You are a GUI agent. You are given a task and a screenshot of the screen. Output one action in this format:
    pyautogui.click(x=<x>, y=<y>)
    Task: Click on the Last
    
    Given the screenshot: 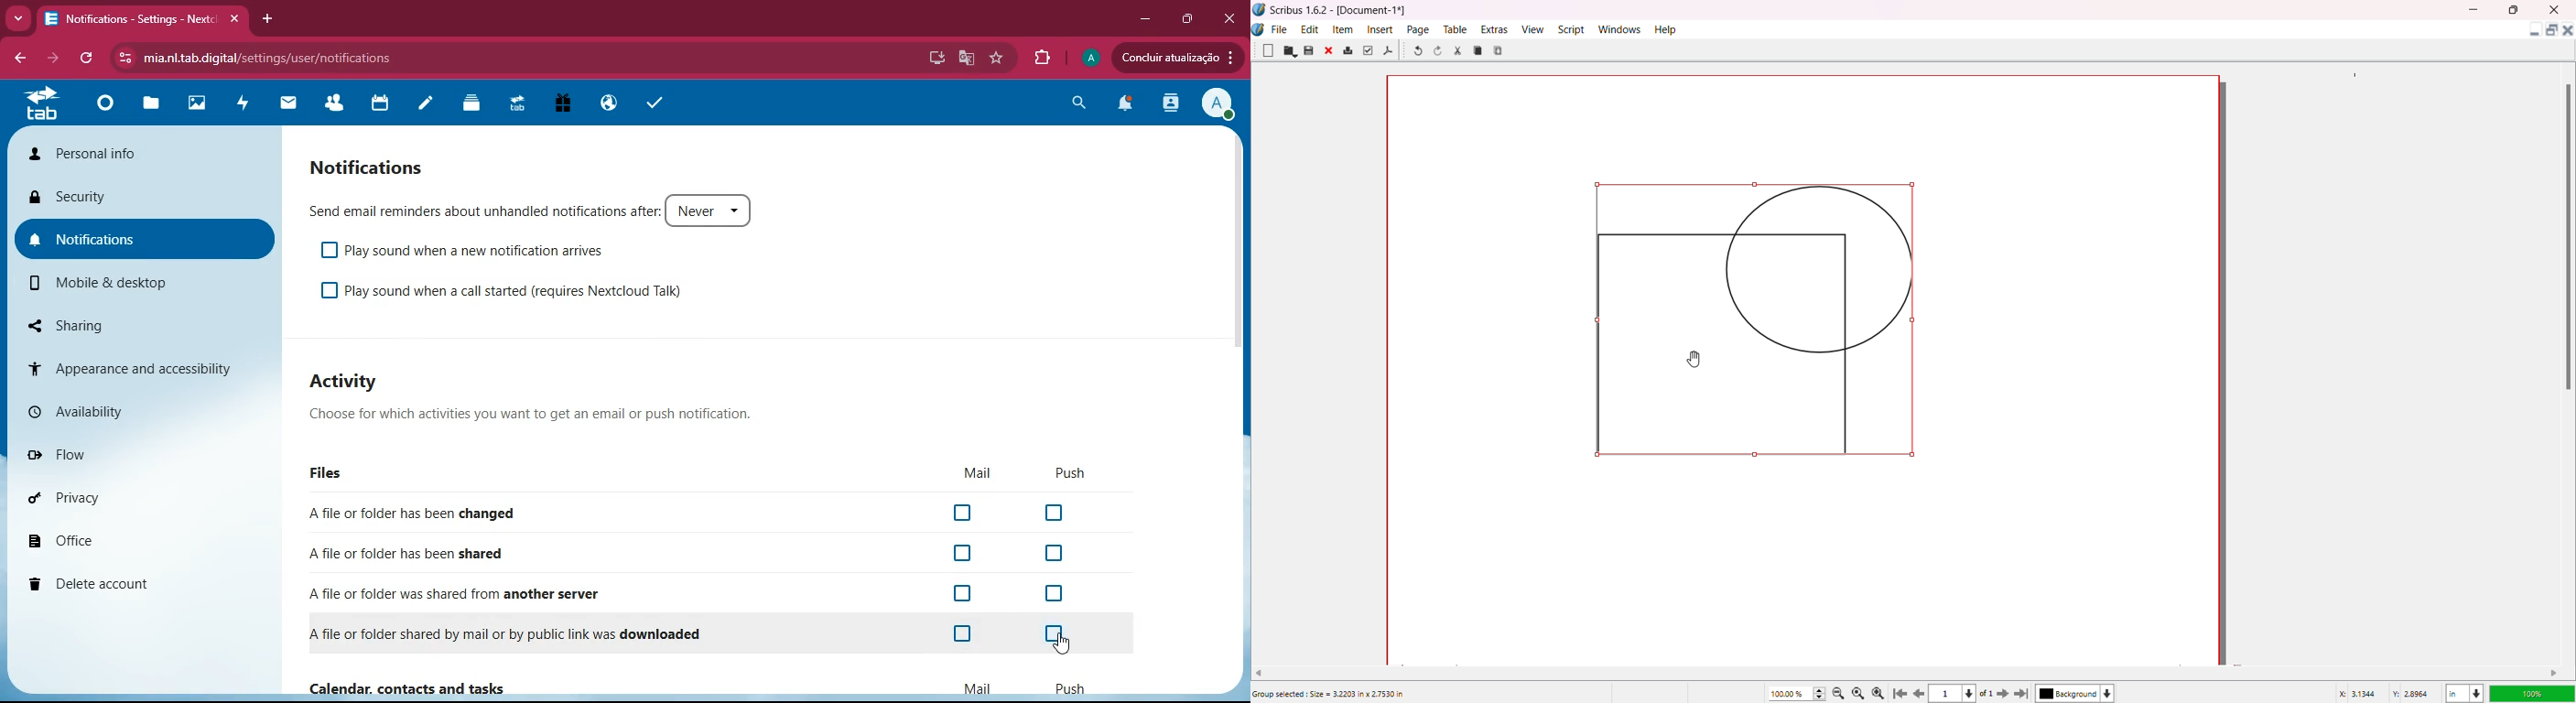 What is the action you would take?
    pyautogui.click(x=2023, y=693)
    